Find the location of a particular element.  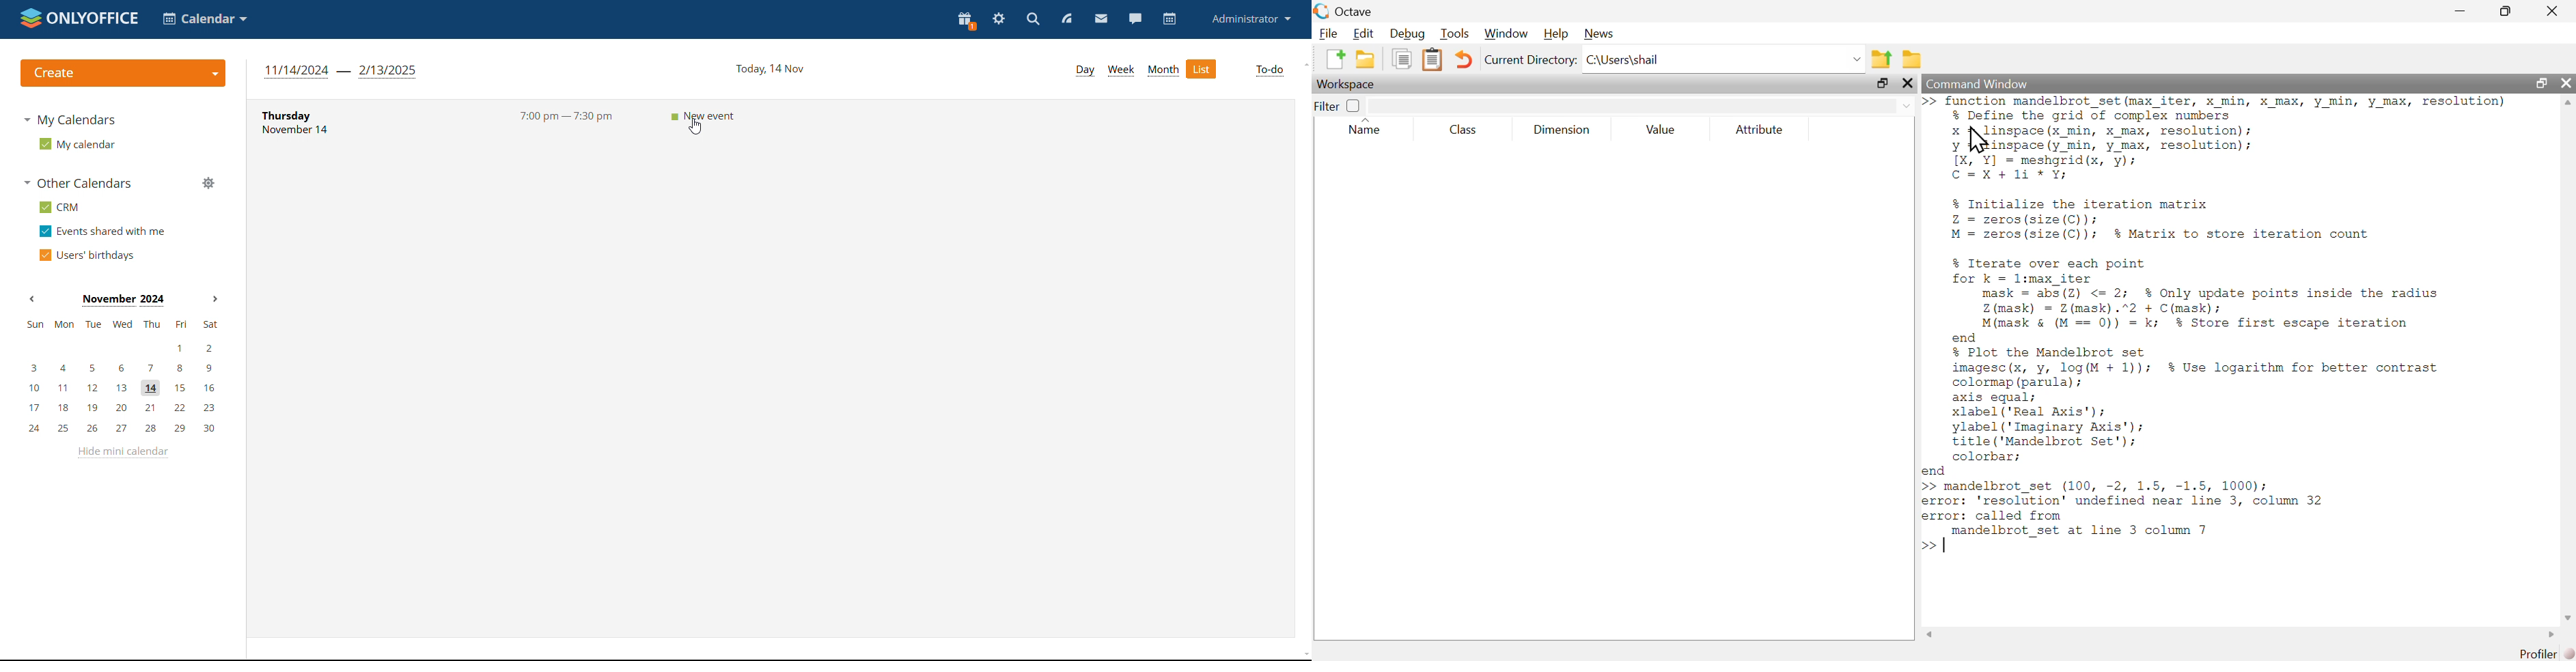

close is located at coordinates (2552, 9).